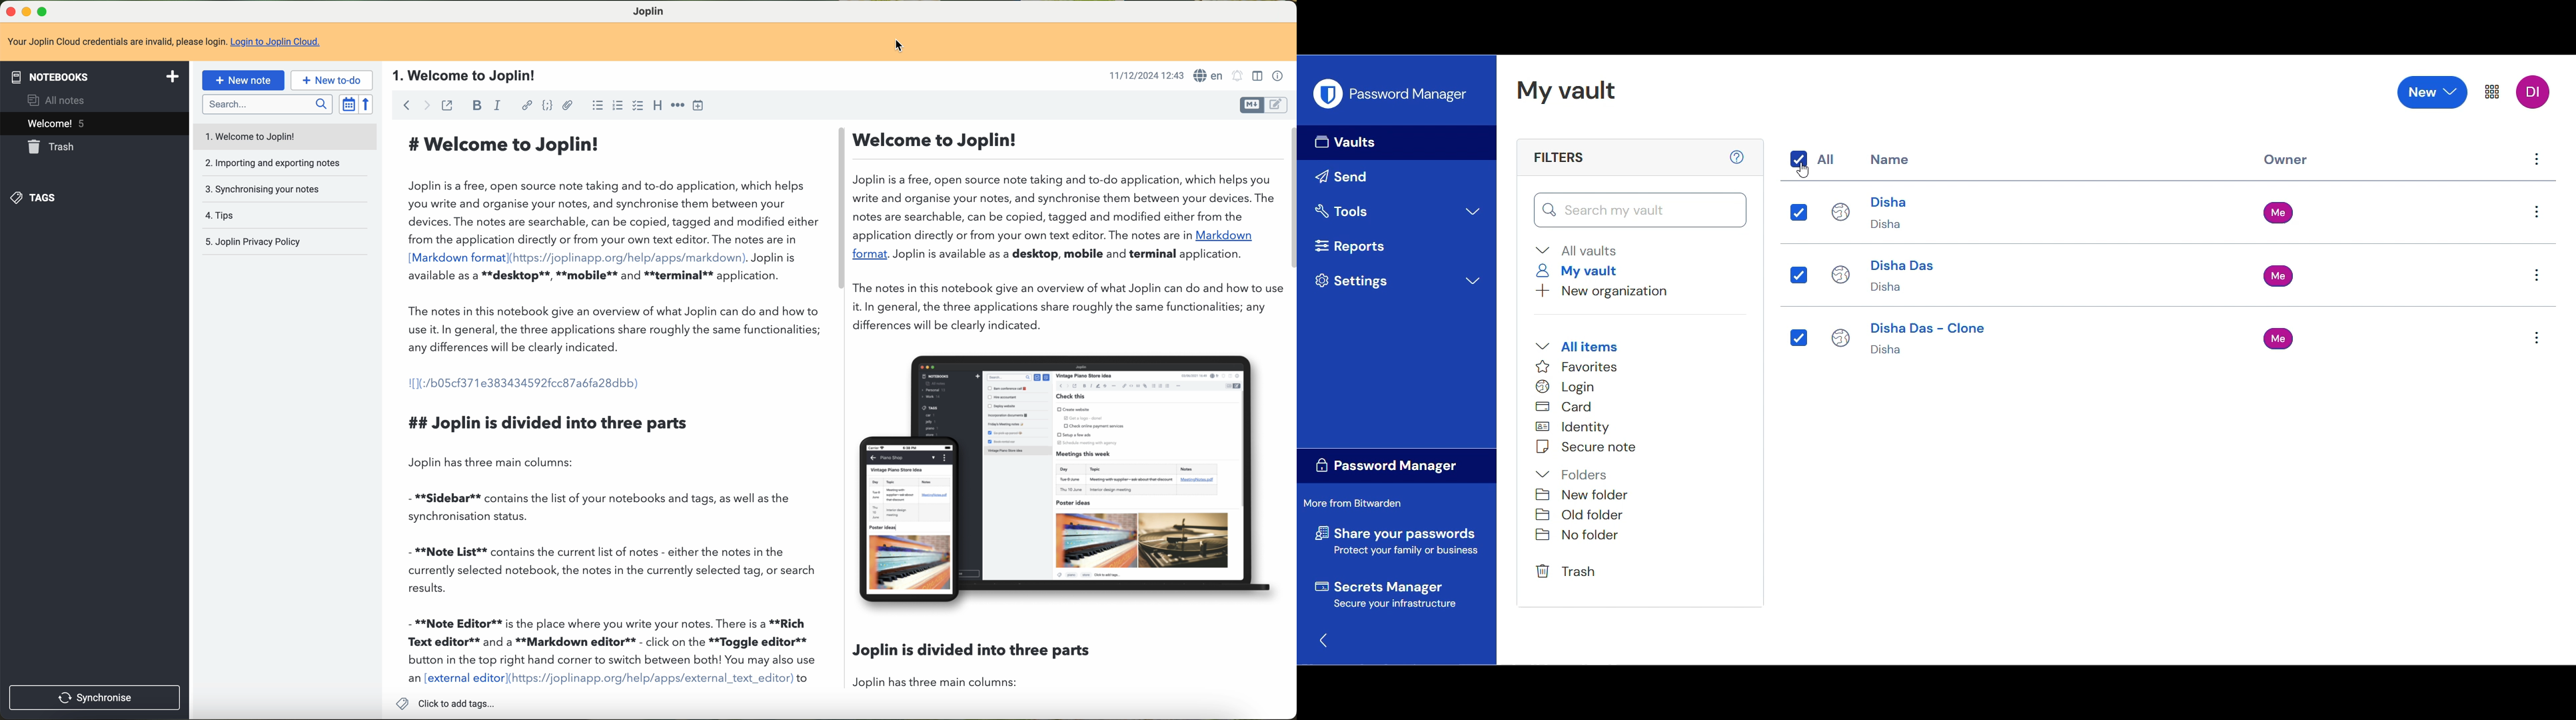 The height and width of the screenshot is (728, 2576). What do you see at coordinates (287, 190) in the screenshot?
I see `synchronising notes` at bounding box center [287, 190].